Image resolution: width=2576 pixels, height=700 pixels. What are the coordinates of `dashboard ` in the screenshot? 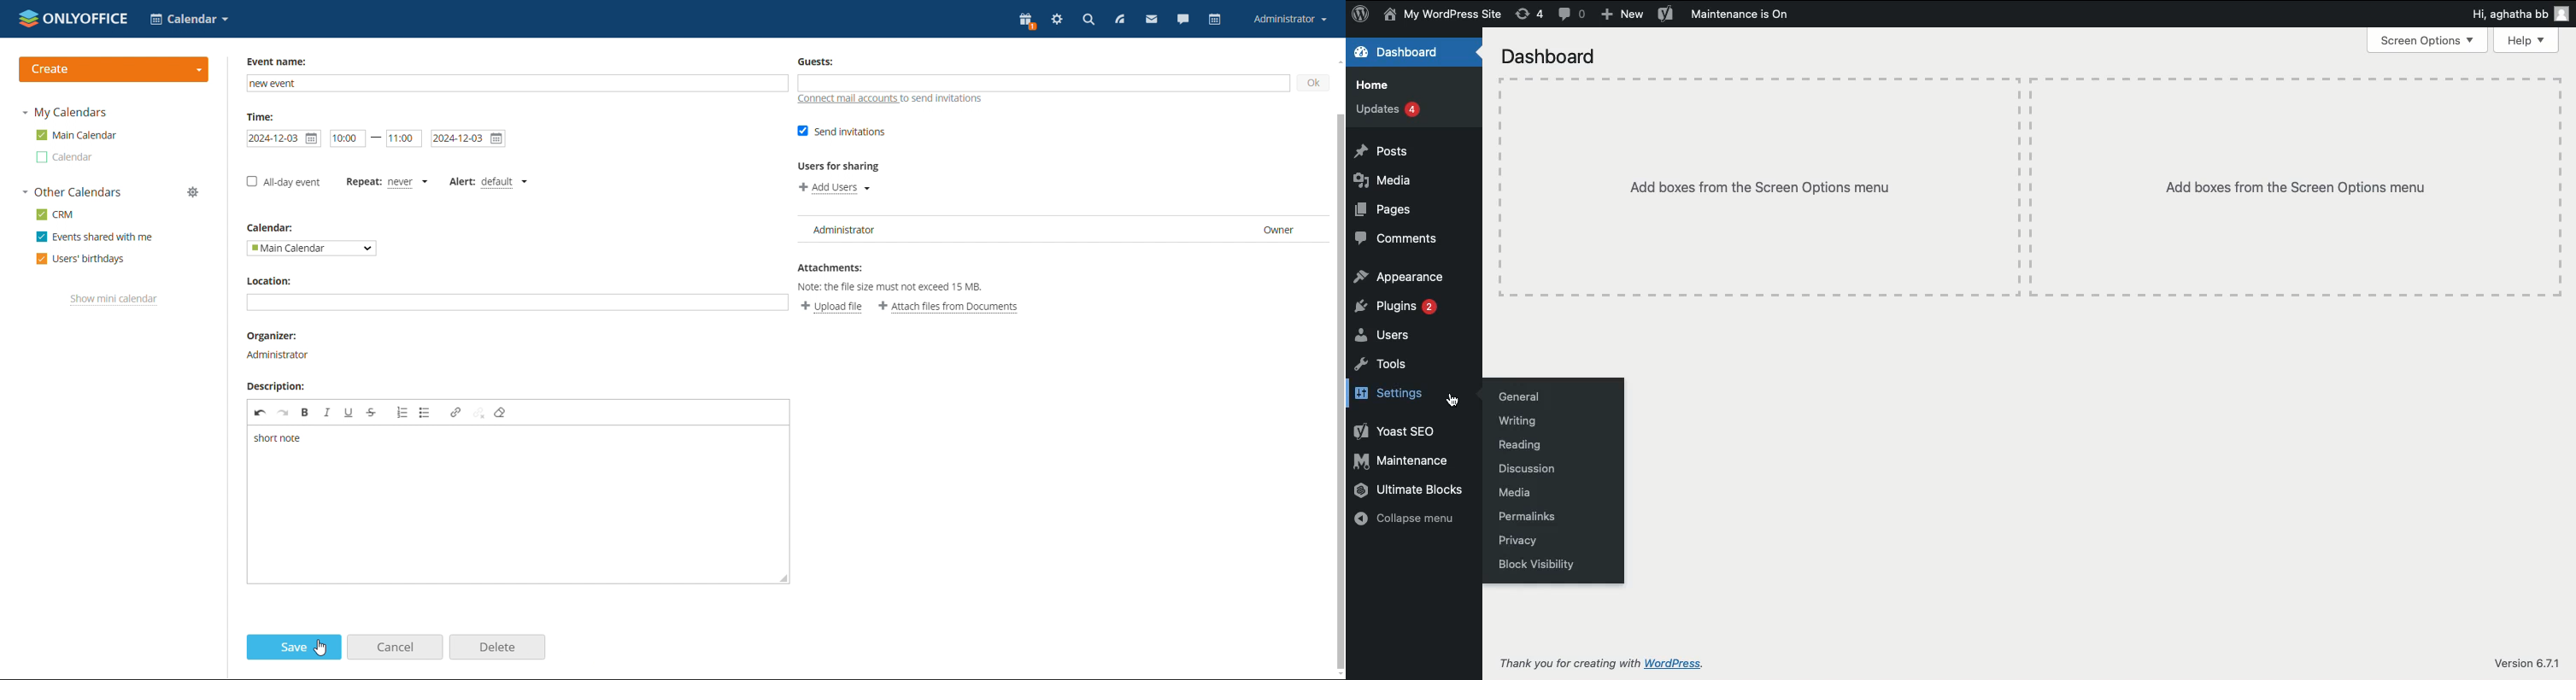 It's located at (1398, 52).